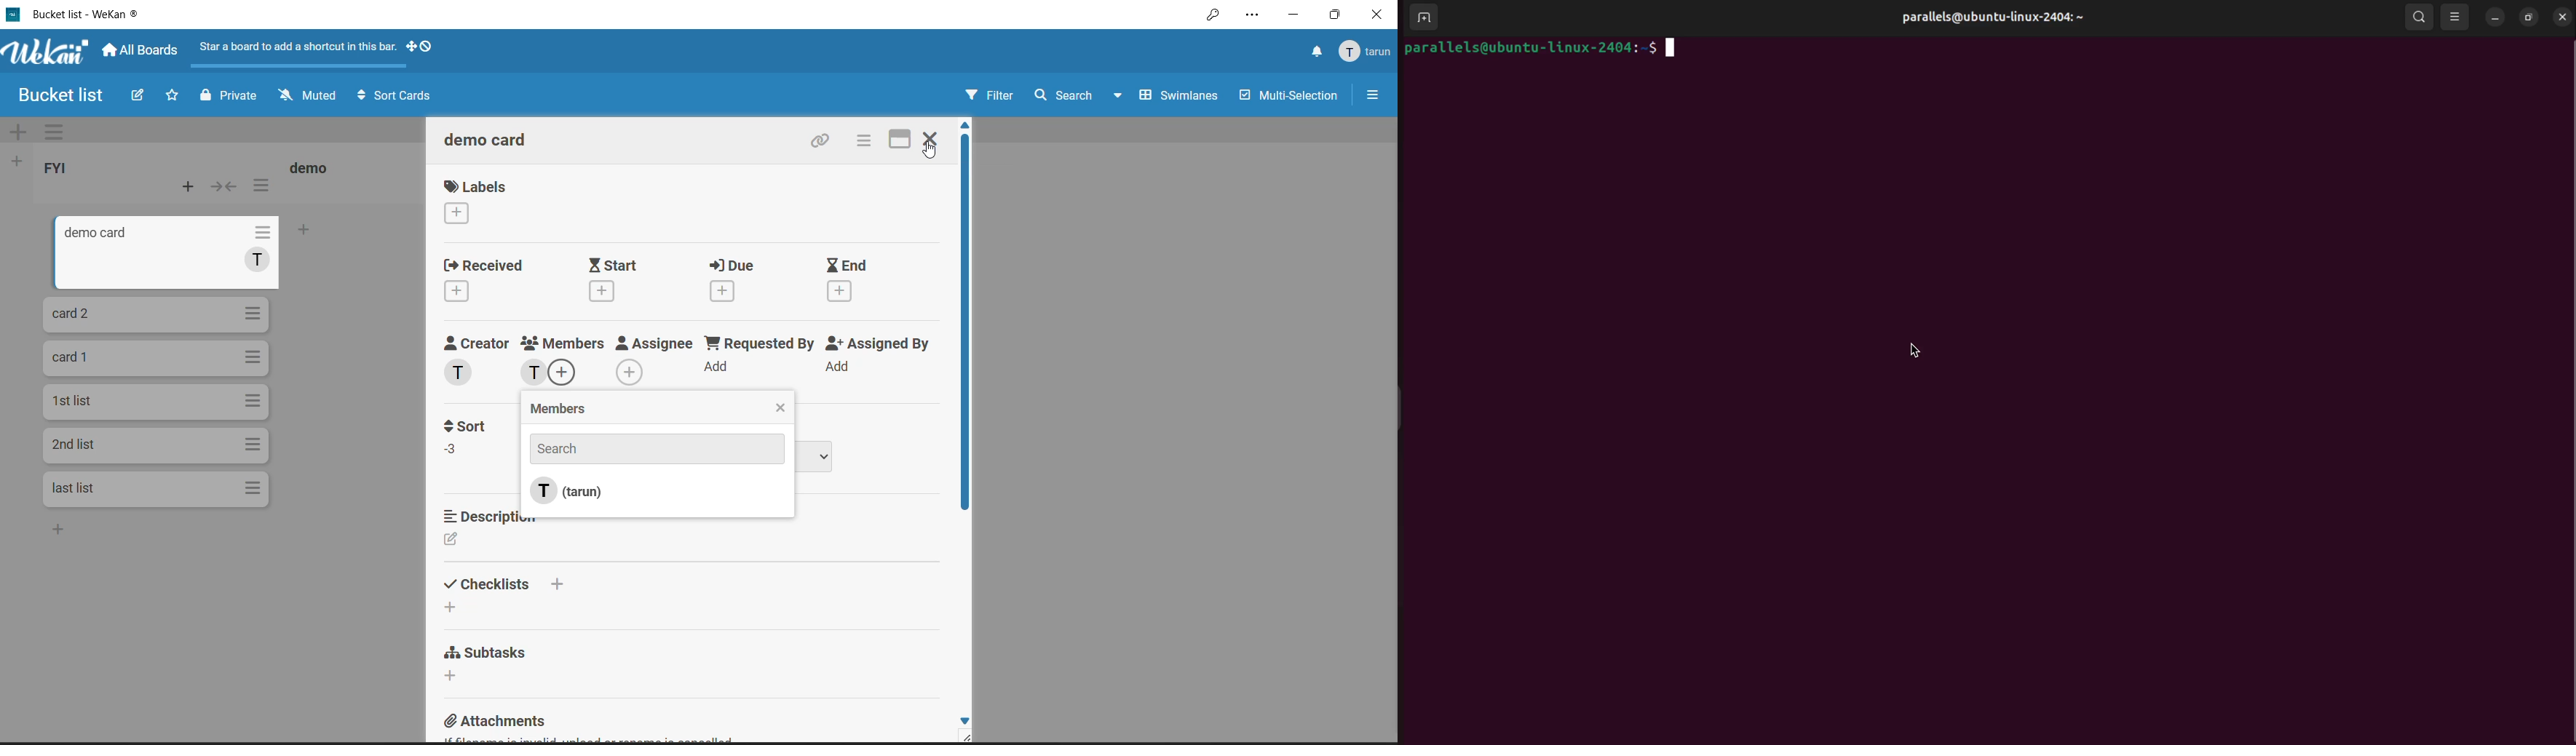 The height and width of the screenshot is (756, 2576). What do you see at coordinates (1338, 12) in the screenshot?
I see `maximize` at bounding box center [1338, 12].